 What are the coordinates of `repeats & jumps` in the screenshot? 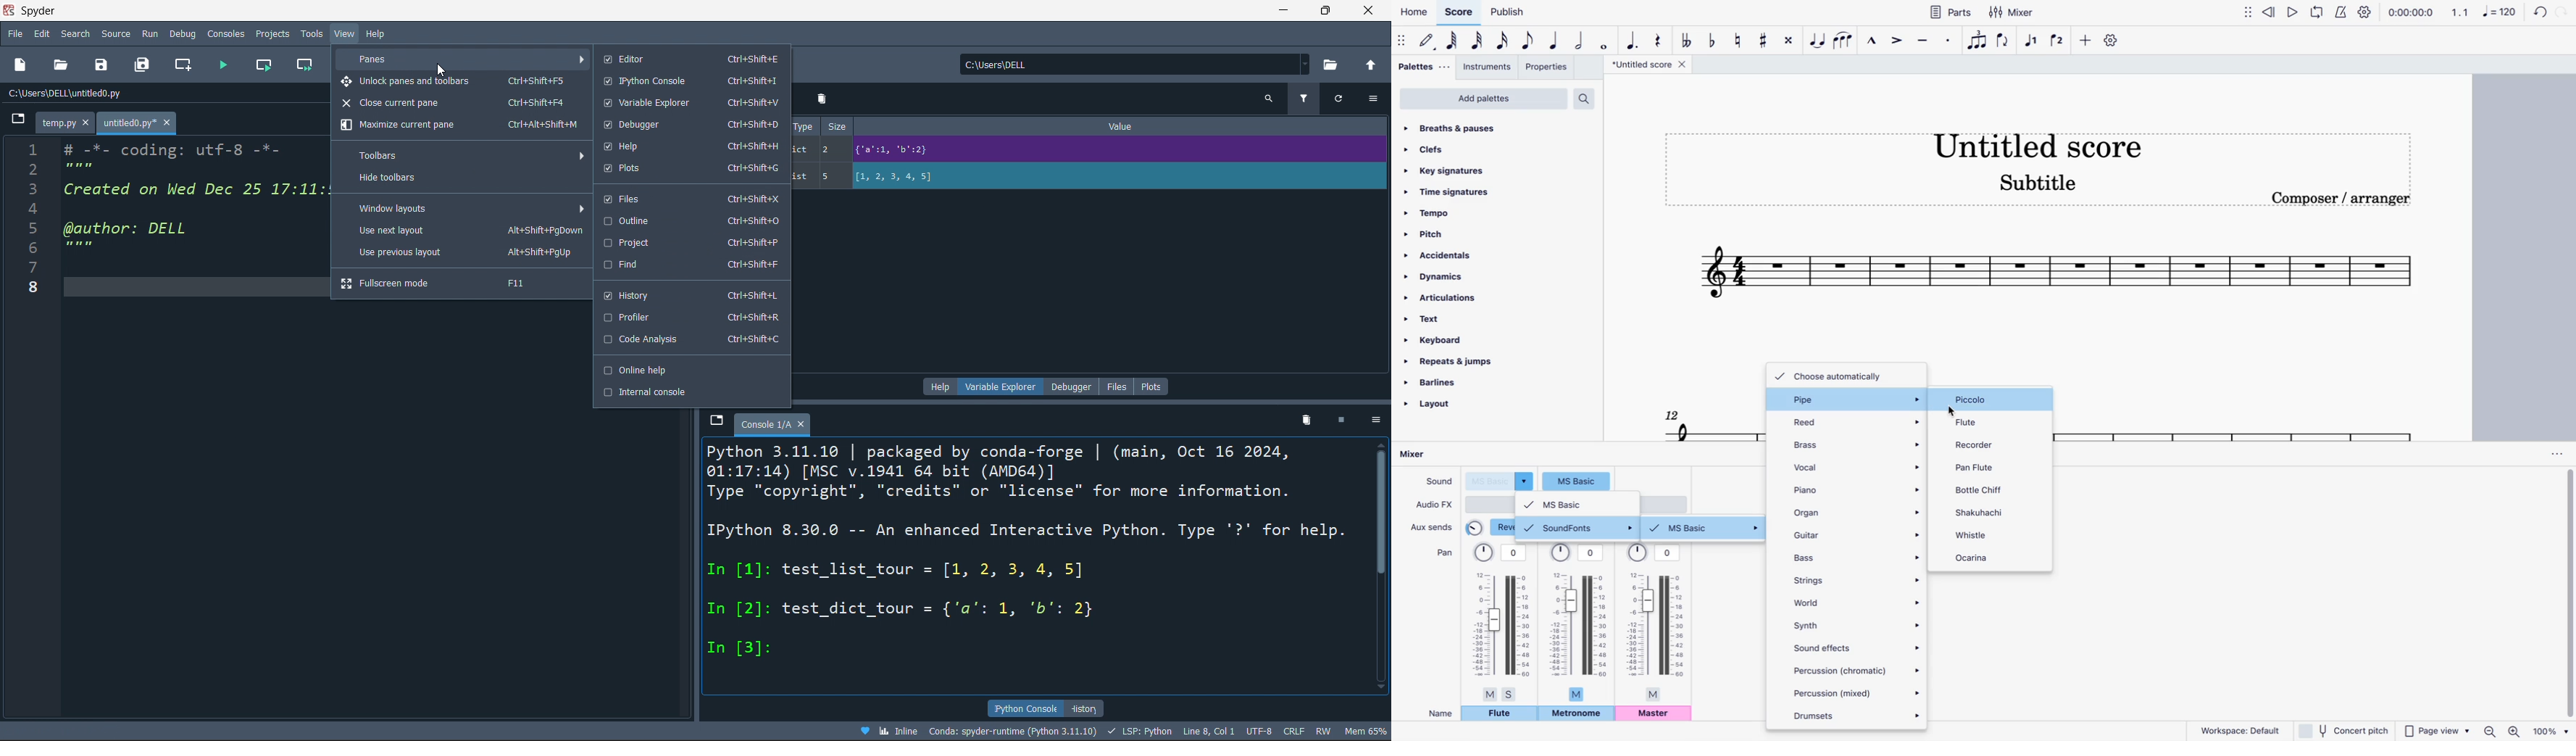 It's located at (1458, 363).